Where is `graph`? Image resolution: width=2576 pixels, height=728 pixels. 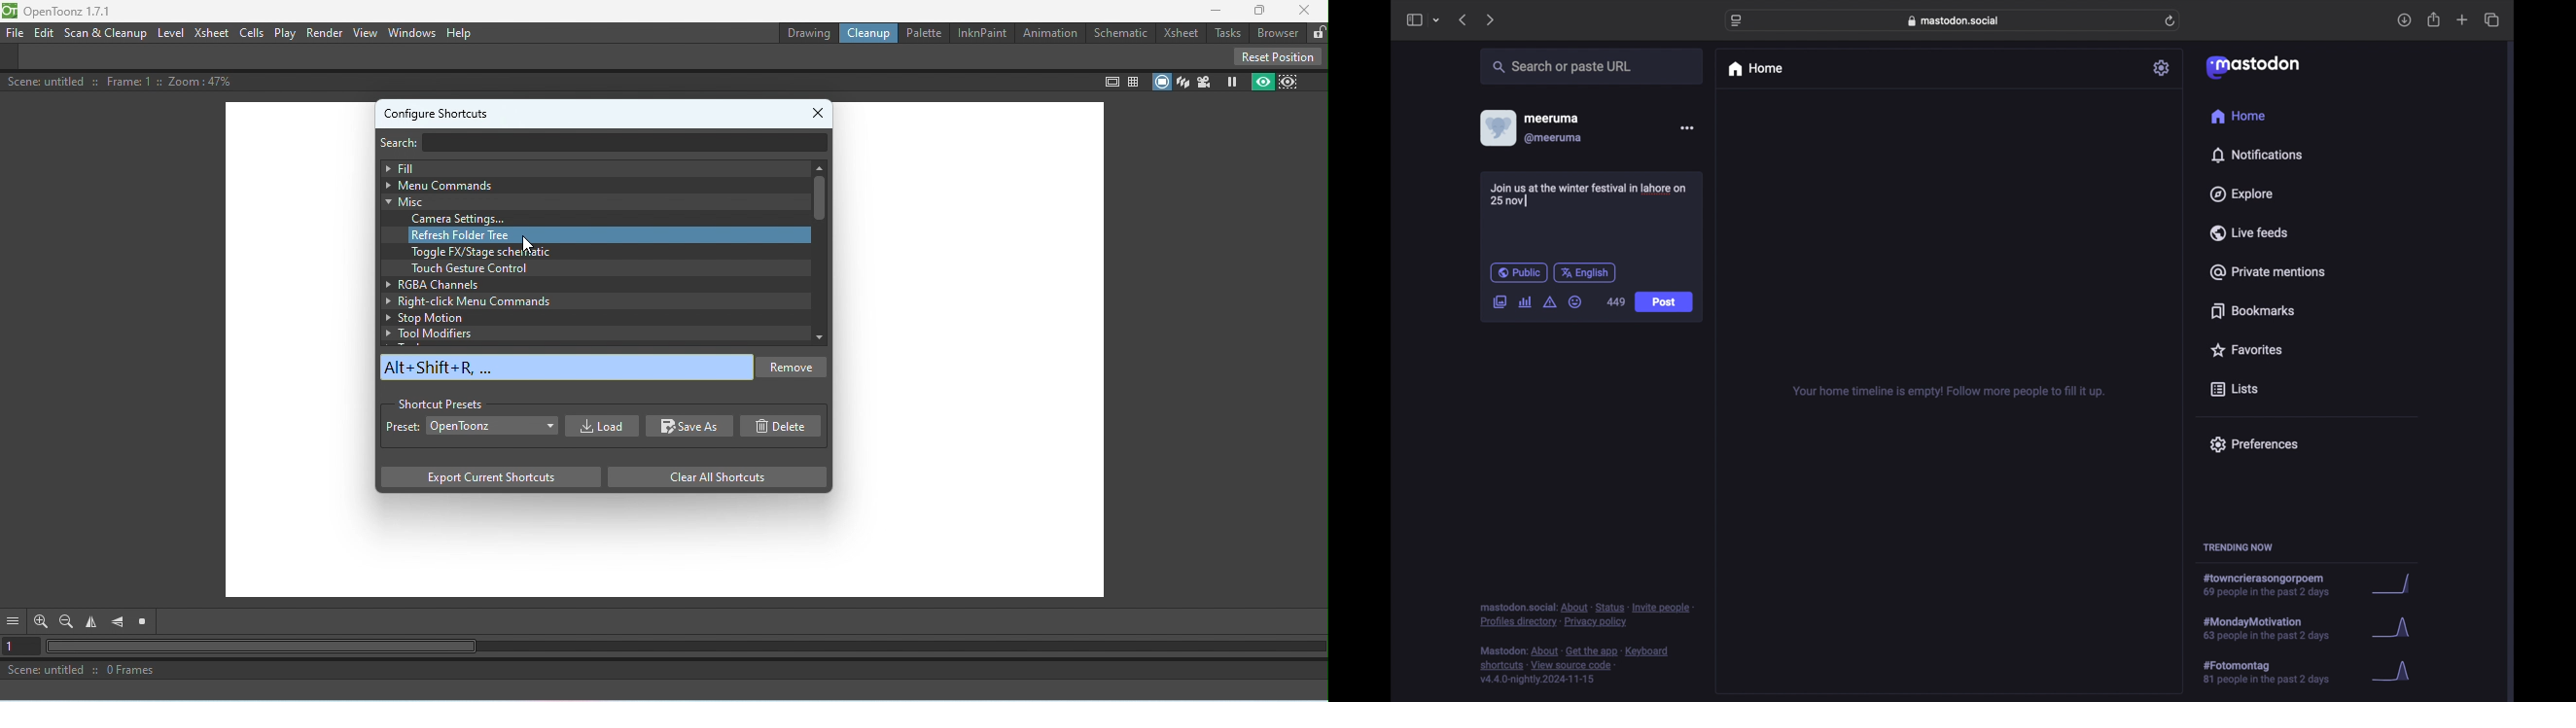 graph is located at coordinates (2395, 630).